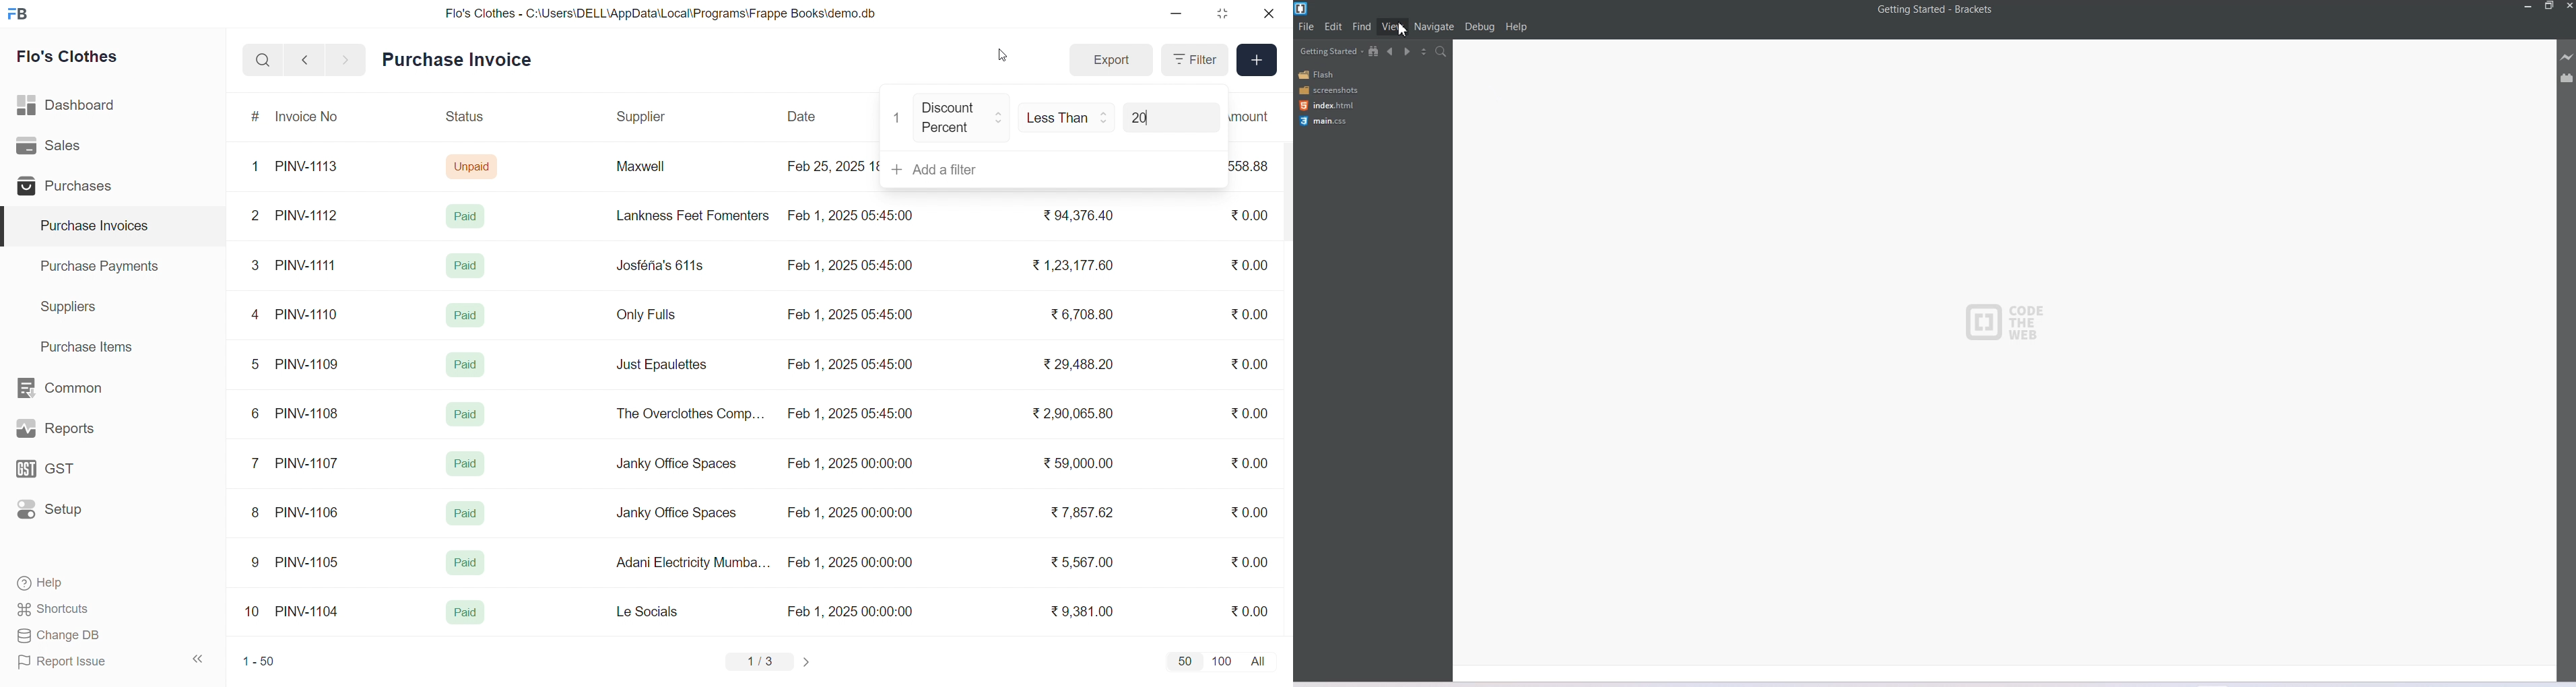 This screenshot has height=700, width=2576. Describe the element at coordinates (852, 415) in the screenshot. I see `Feb 1, 2025 05:45:00` at that location.